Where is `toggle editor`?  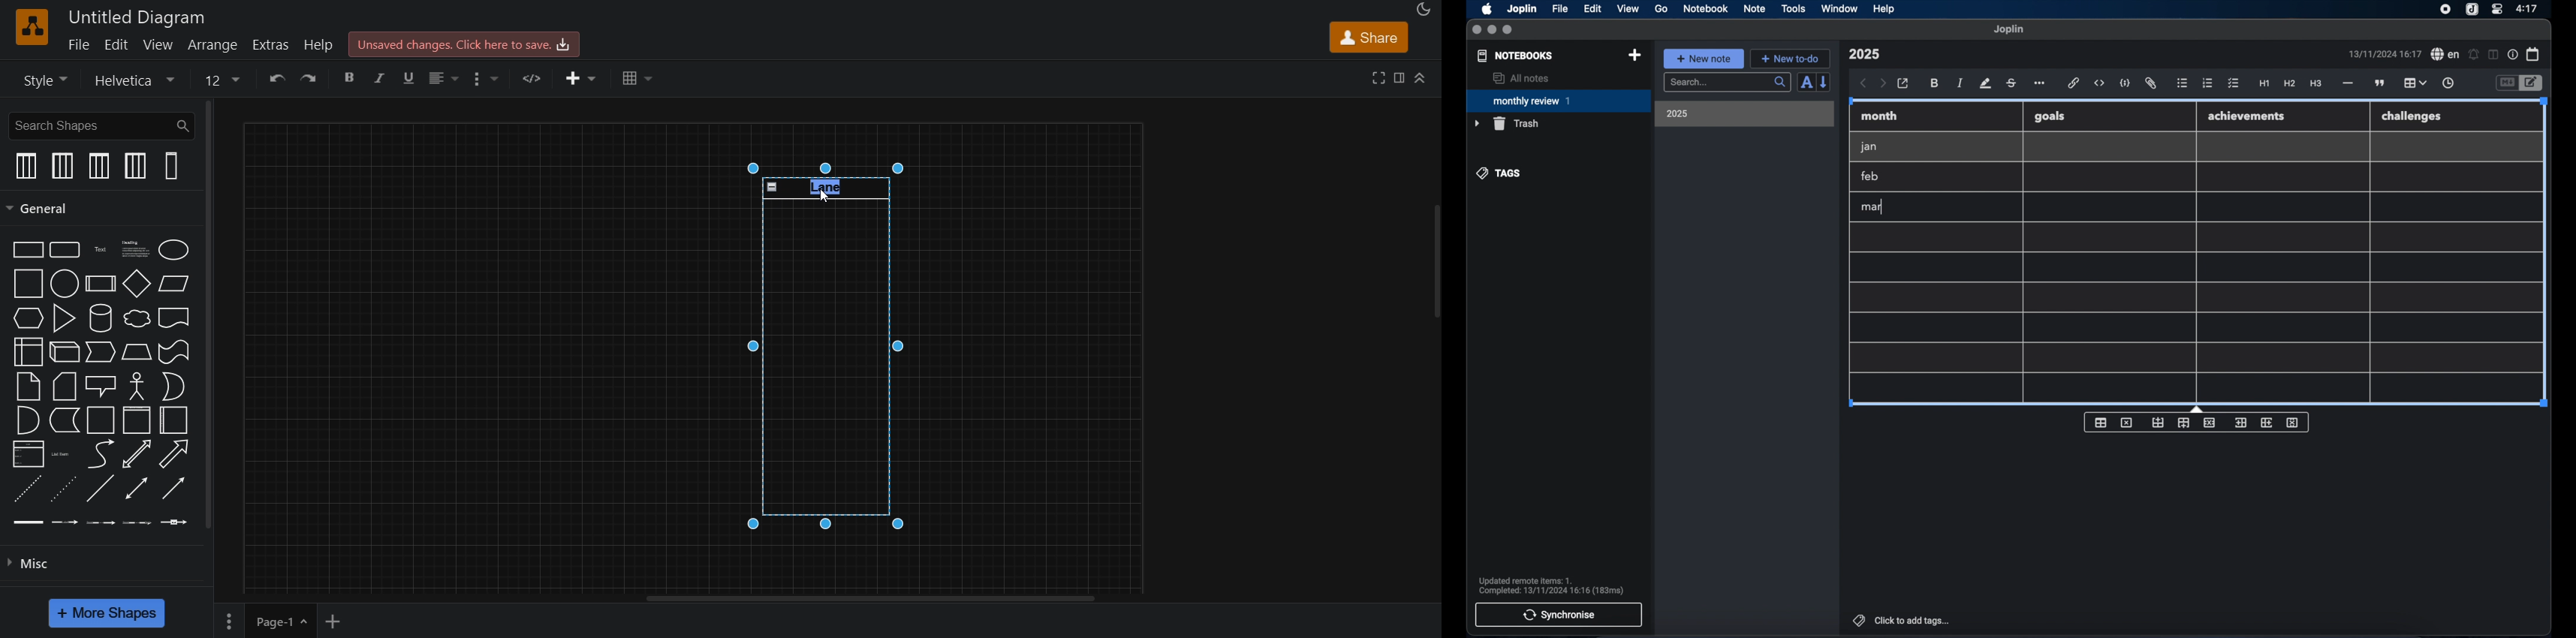
toggle editor is located at coordinates (2533, 83).